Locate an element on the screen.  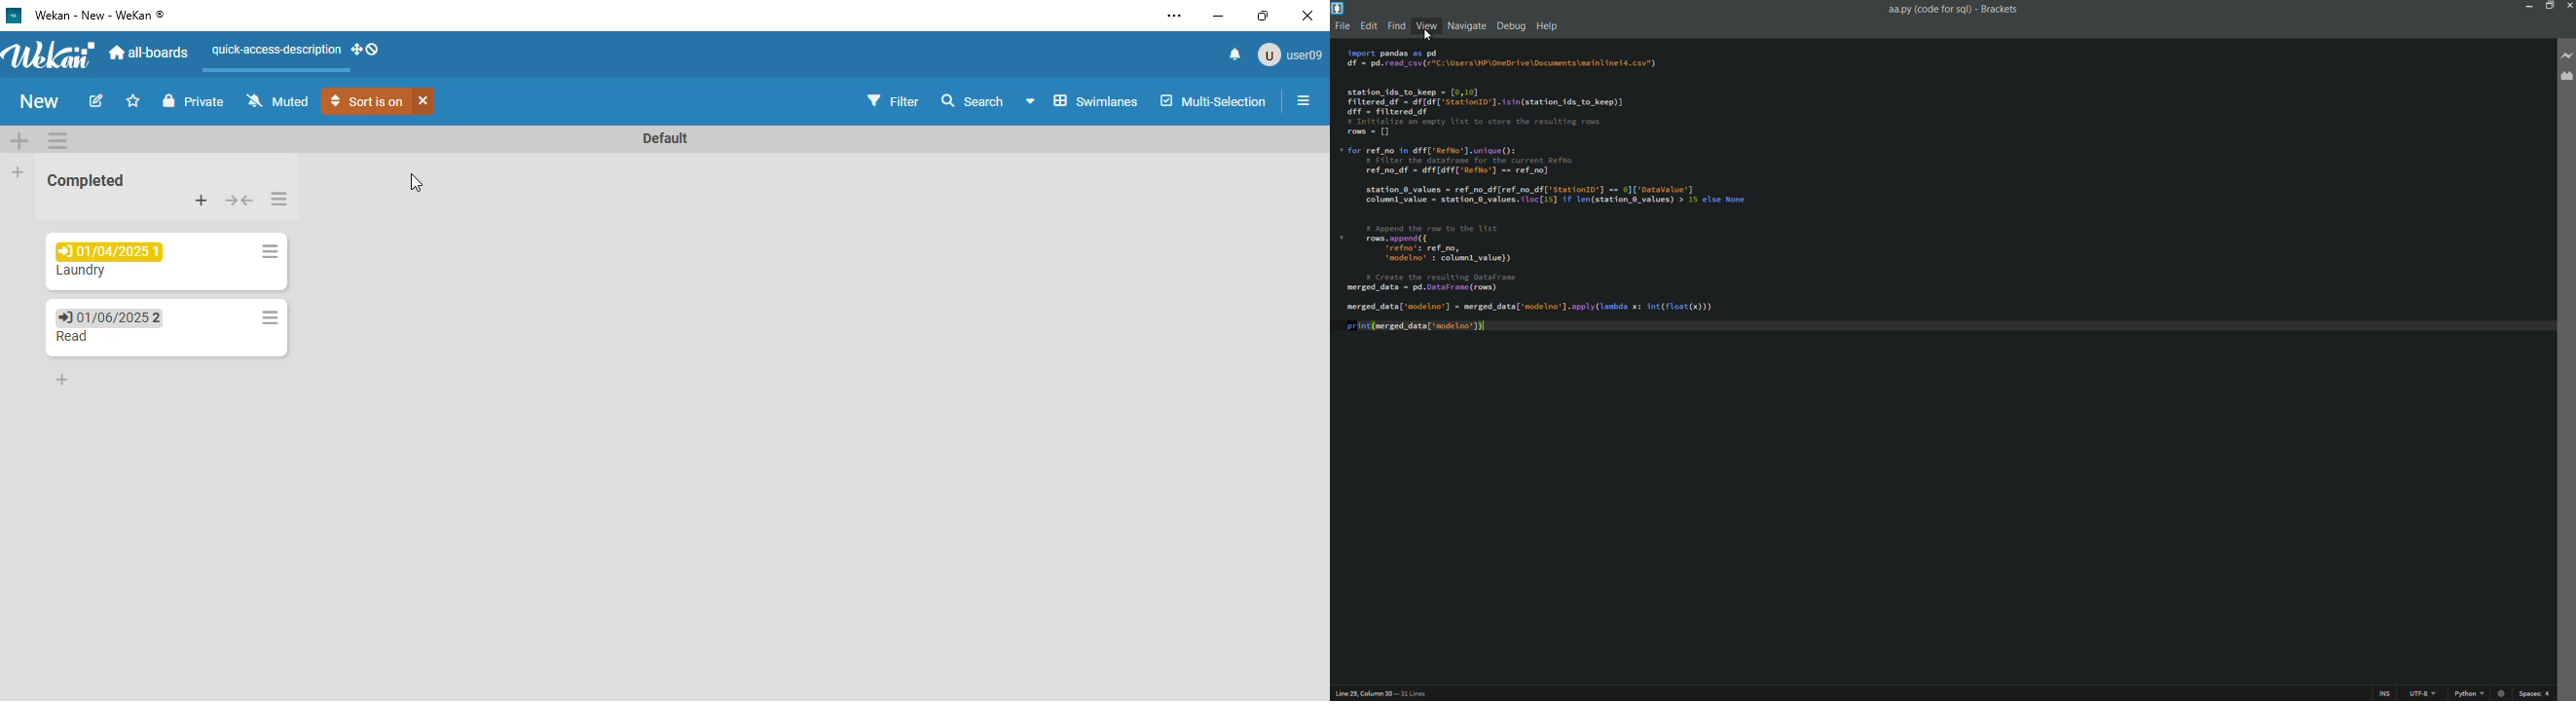
help menu is located at coordinates (1547, 27).